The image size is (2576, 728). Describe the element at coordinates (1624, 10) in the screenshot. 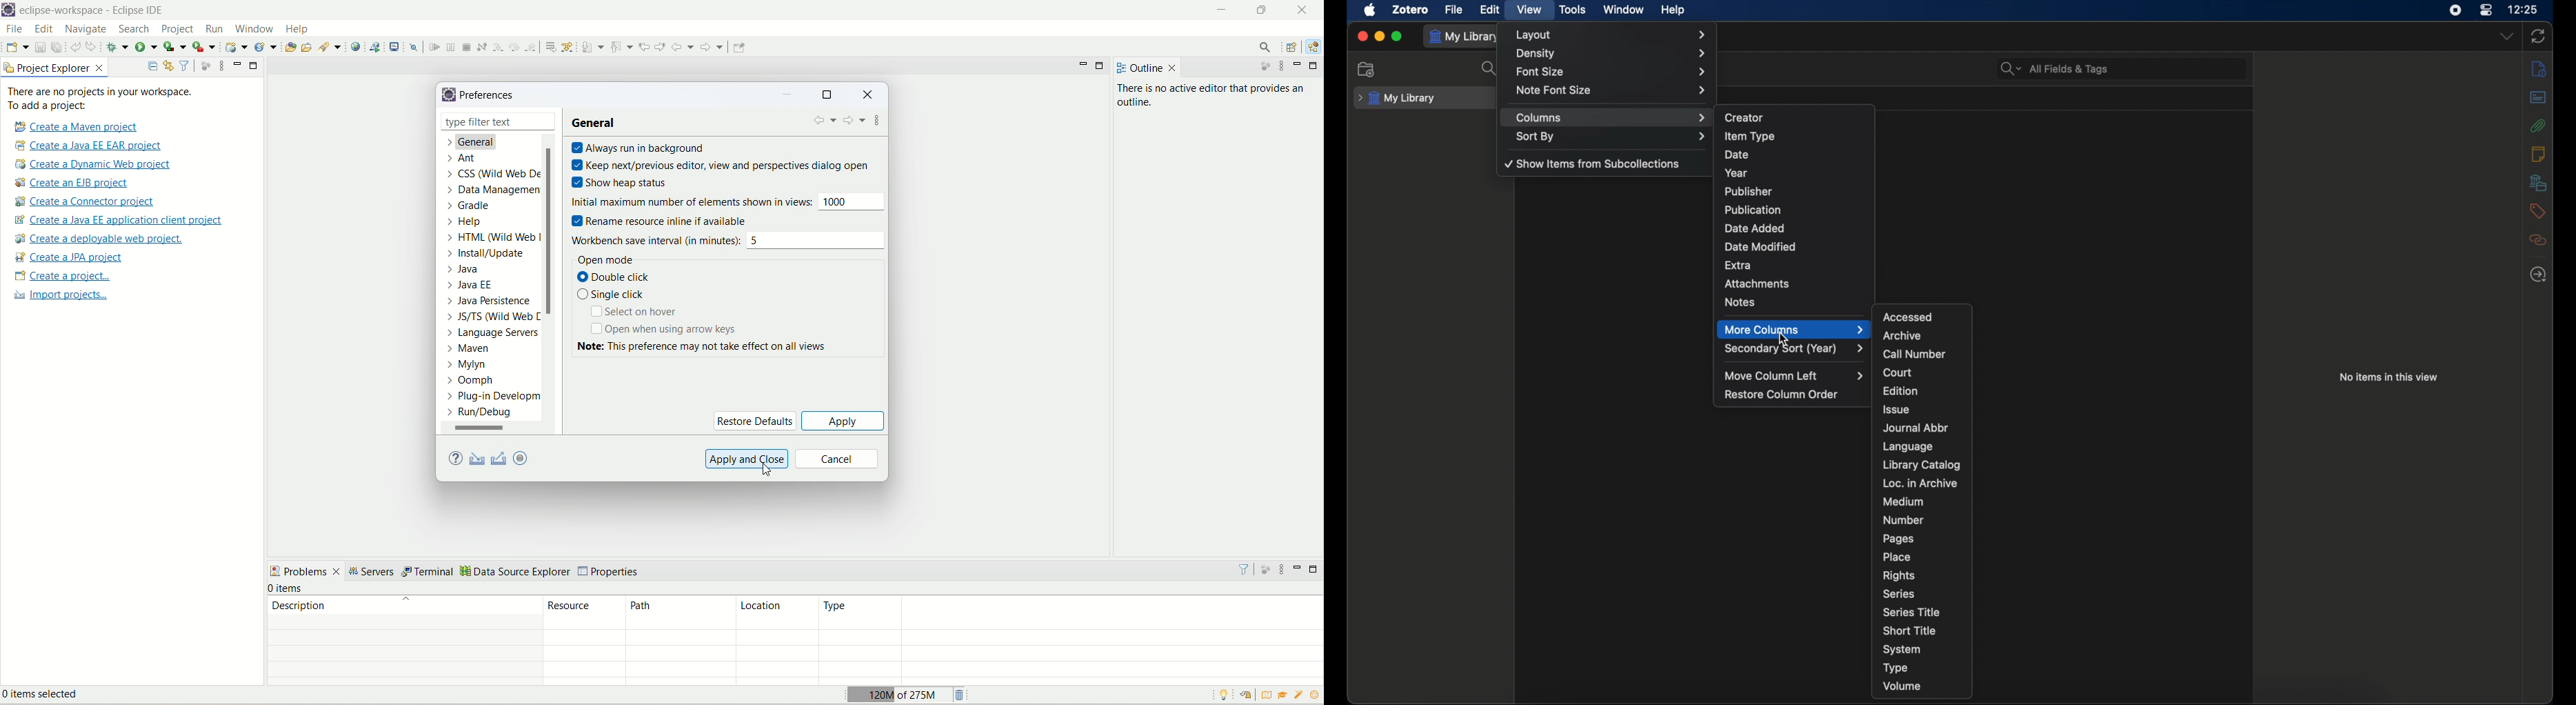

I see `window` at that location.